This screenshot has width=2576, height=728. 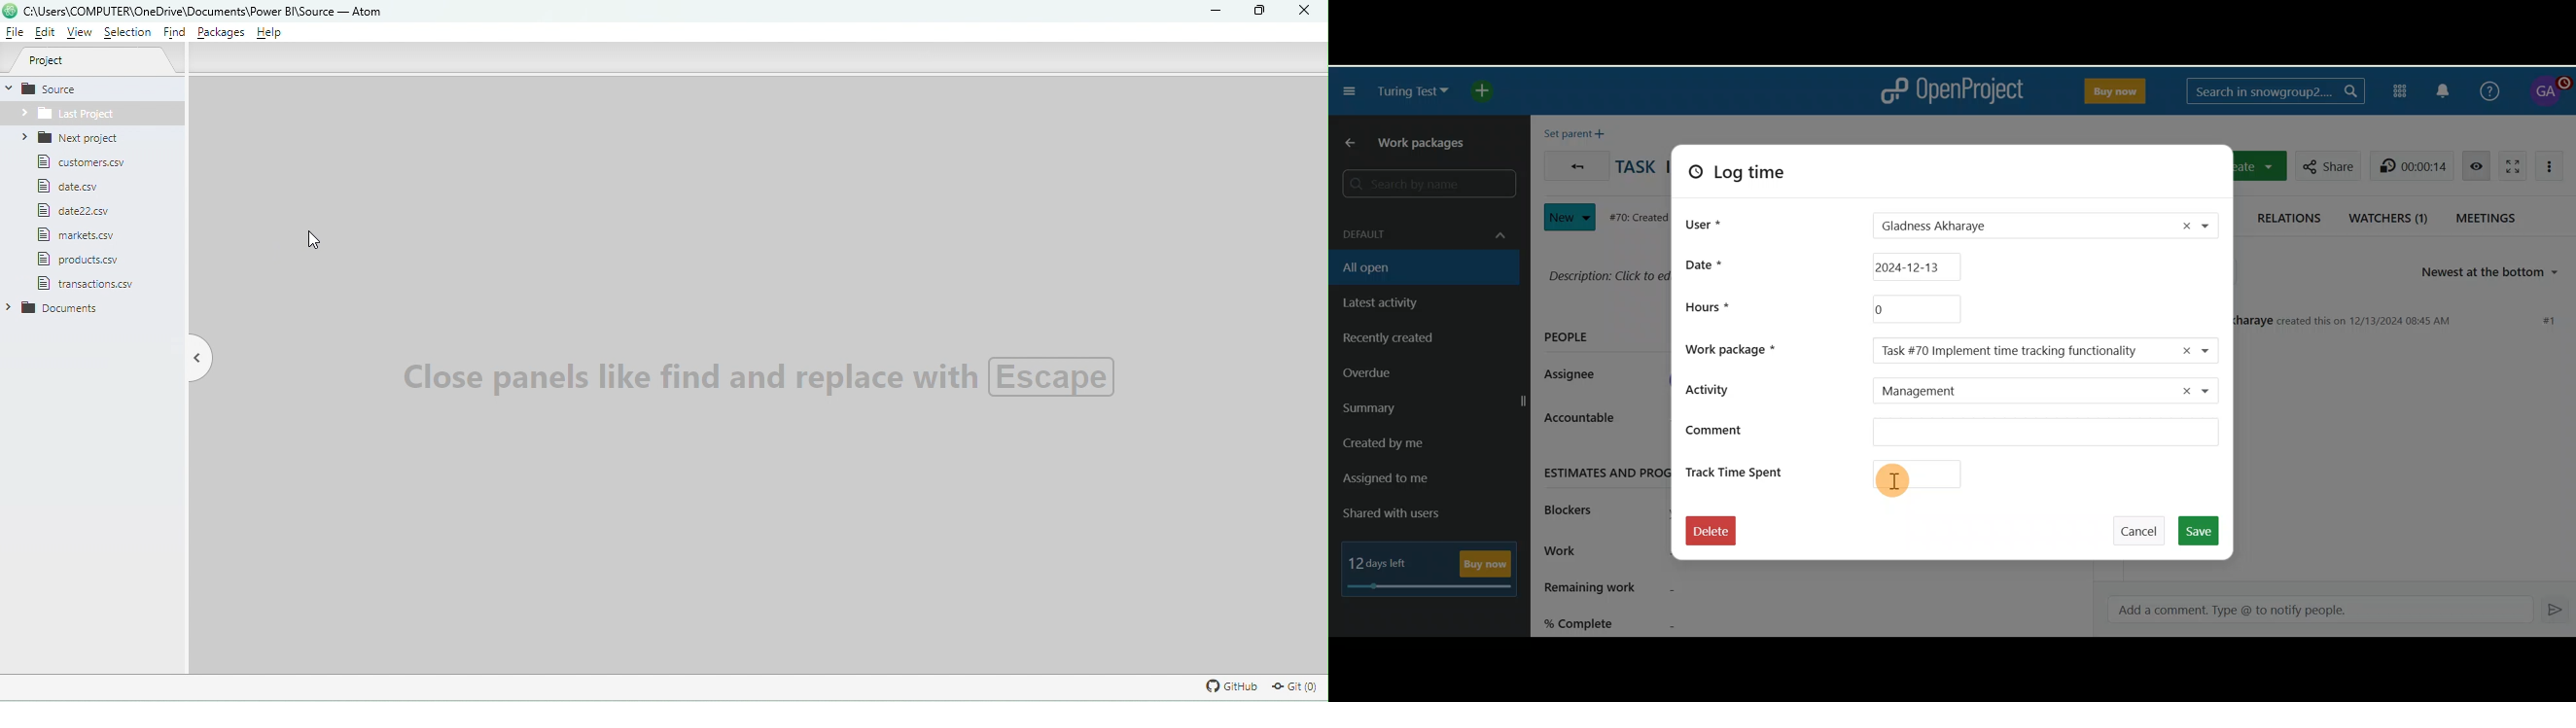 What do you see at coordinates (1636, 170) in the screenshot?
I see `TASK` at bounding box center [1636, 170].